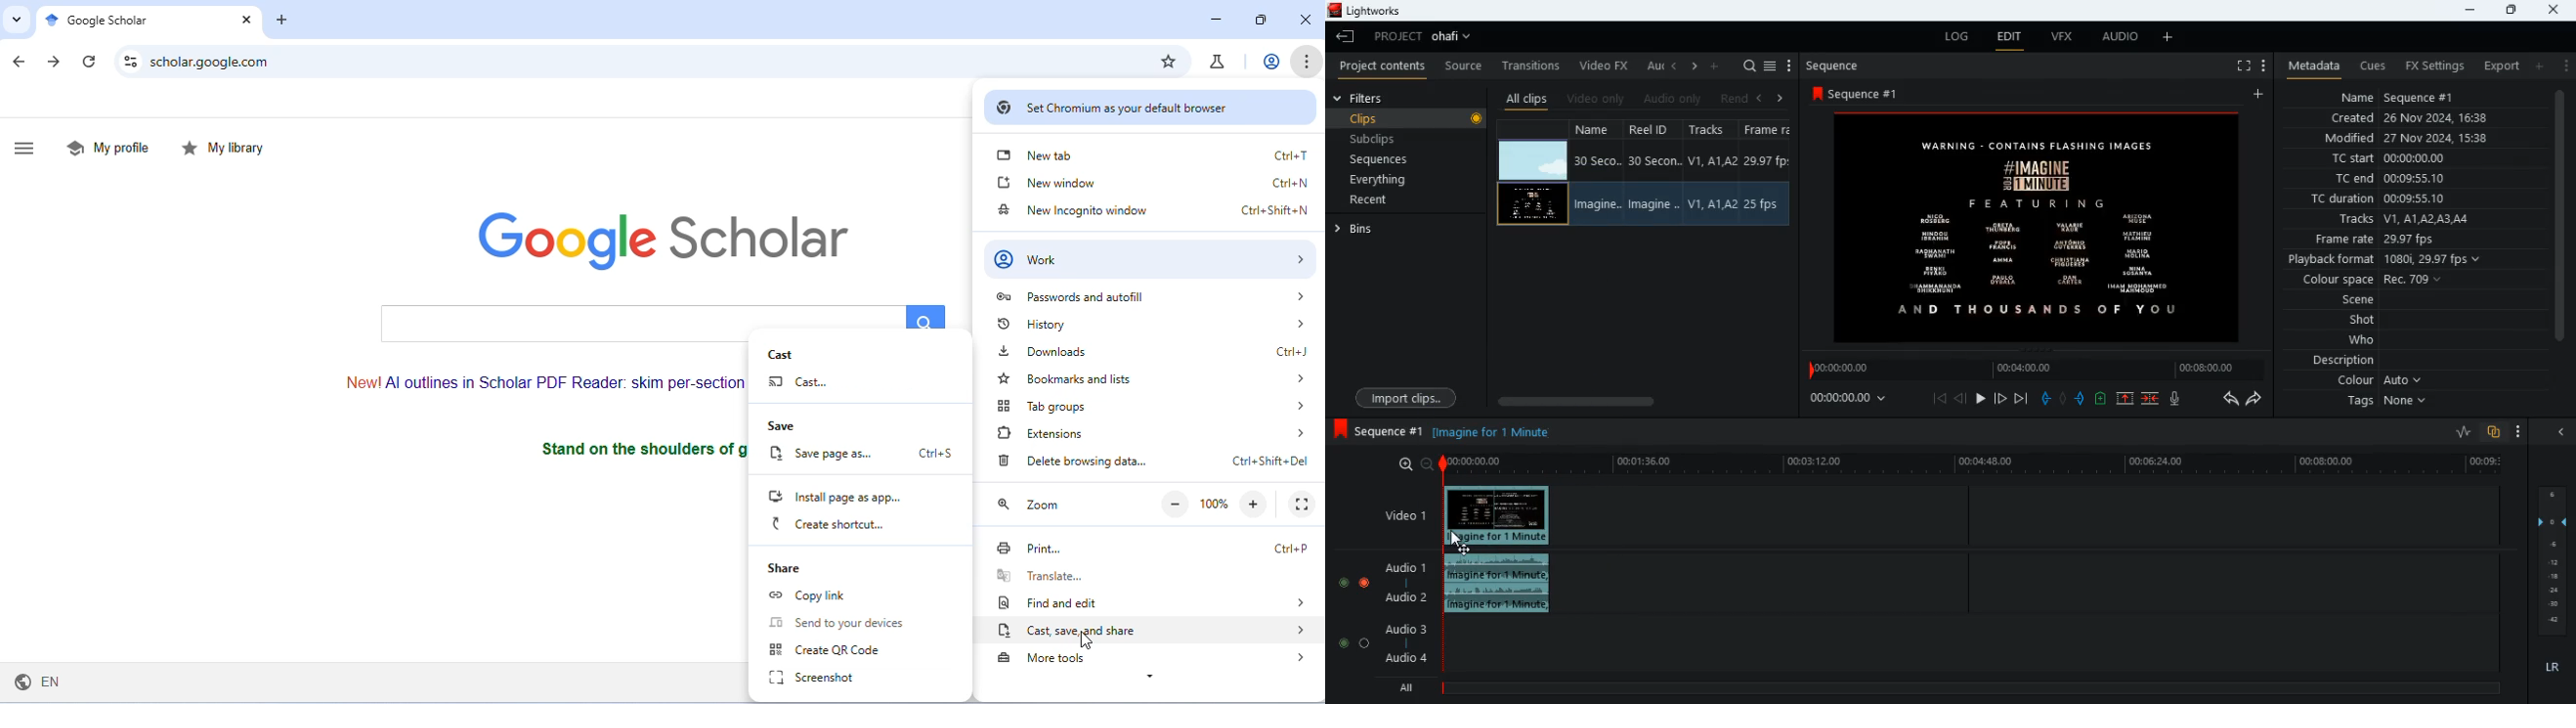 The width and height of the screenshot is (2576, 728). I want to click on beggining, so click(1939, 399).